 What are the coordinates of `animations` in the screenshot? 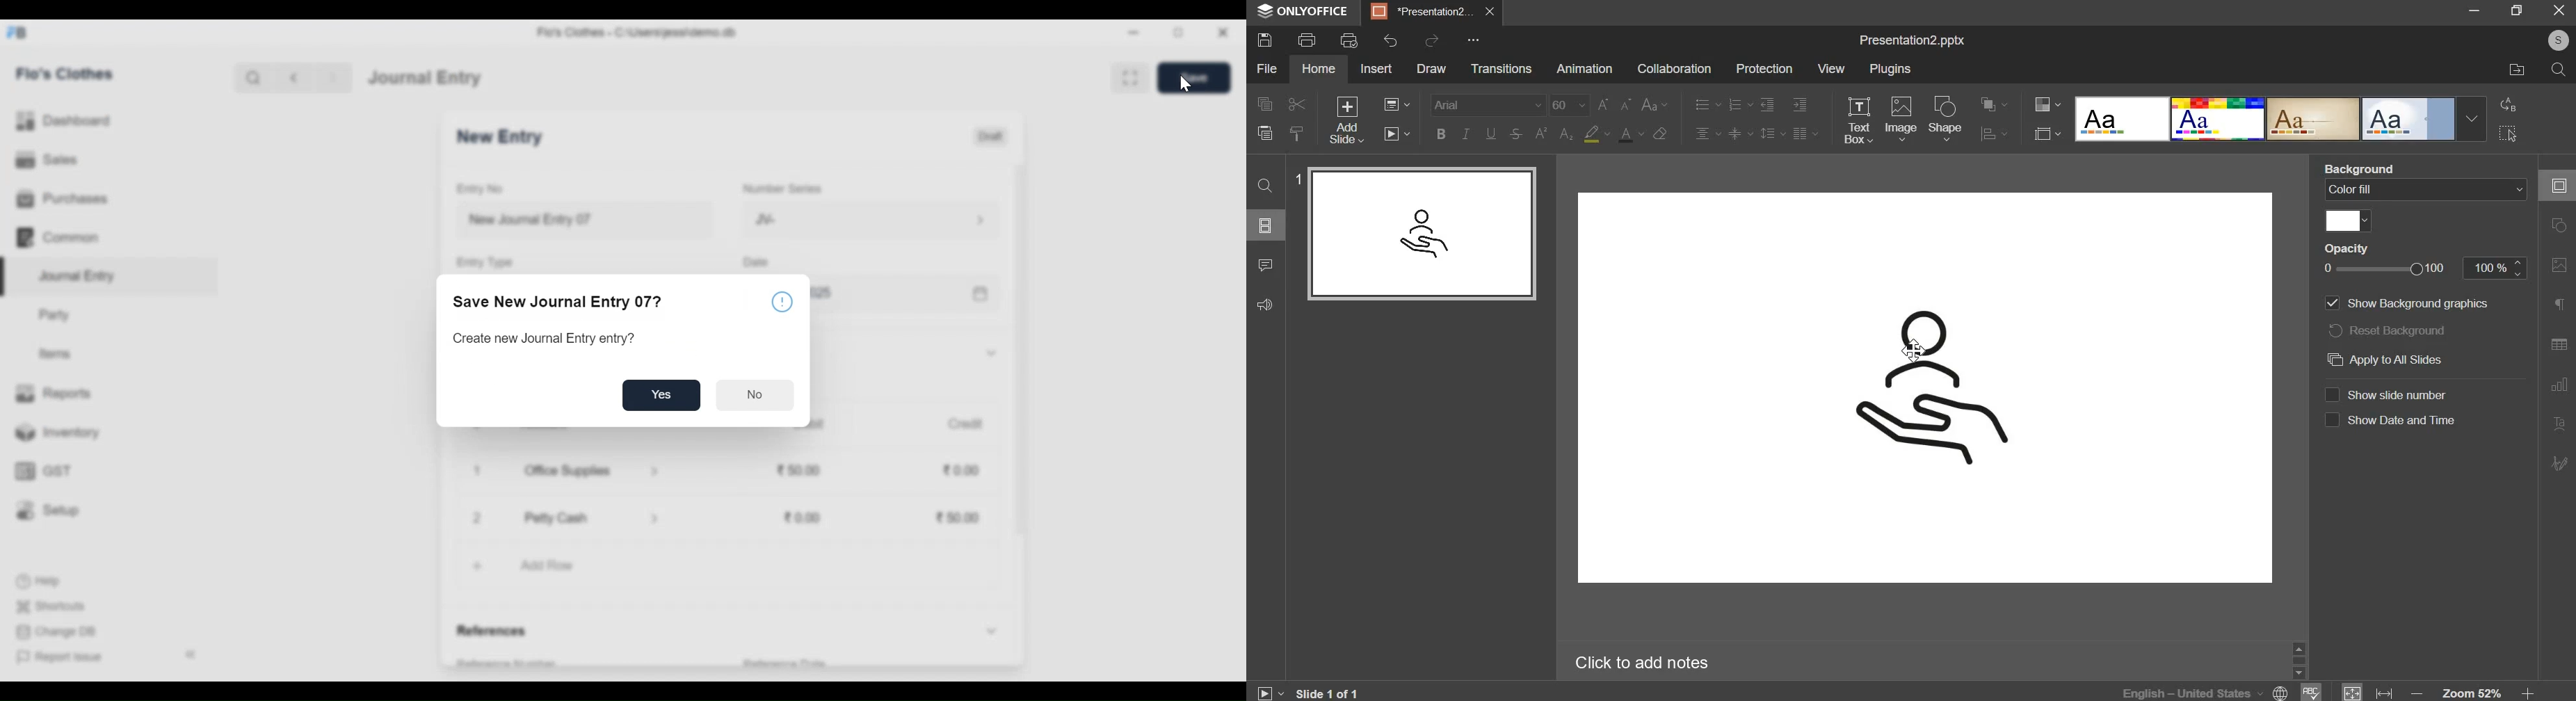 It's located at (1583, 69).